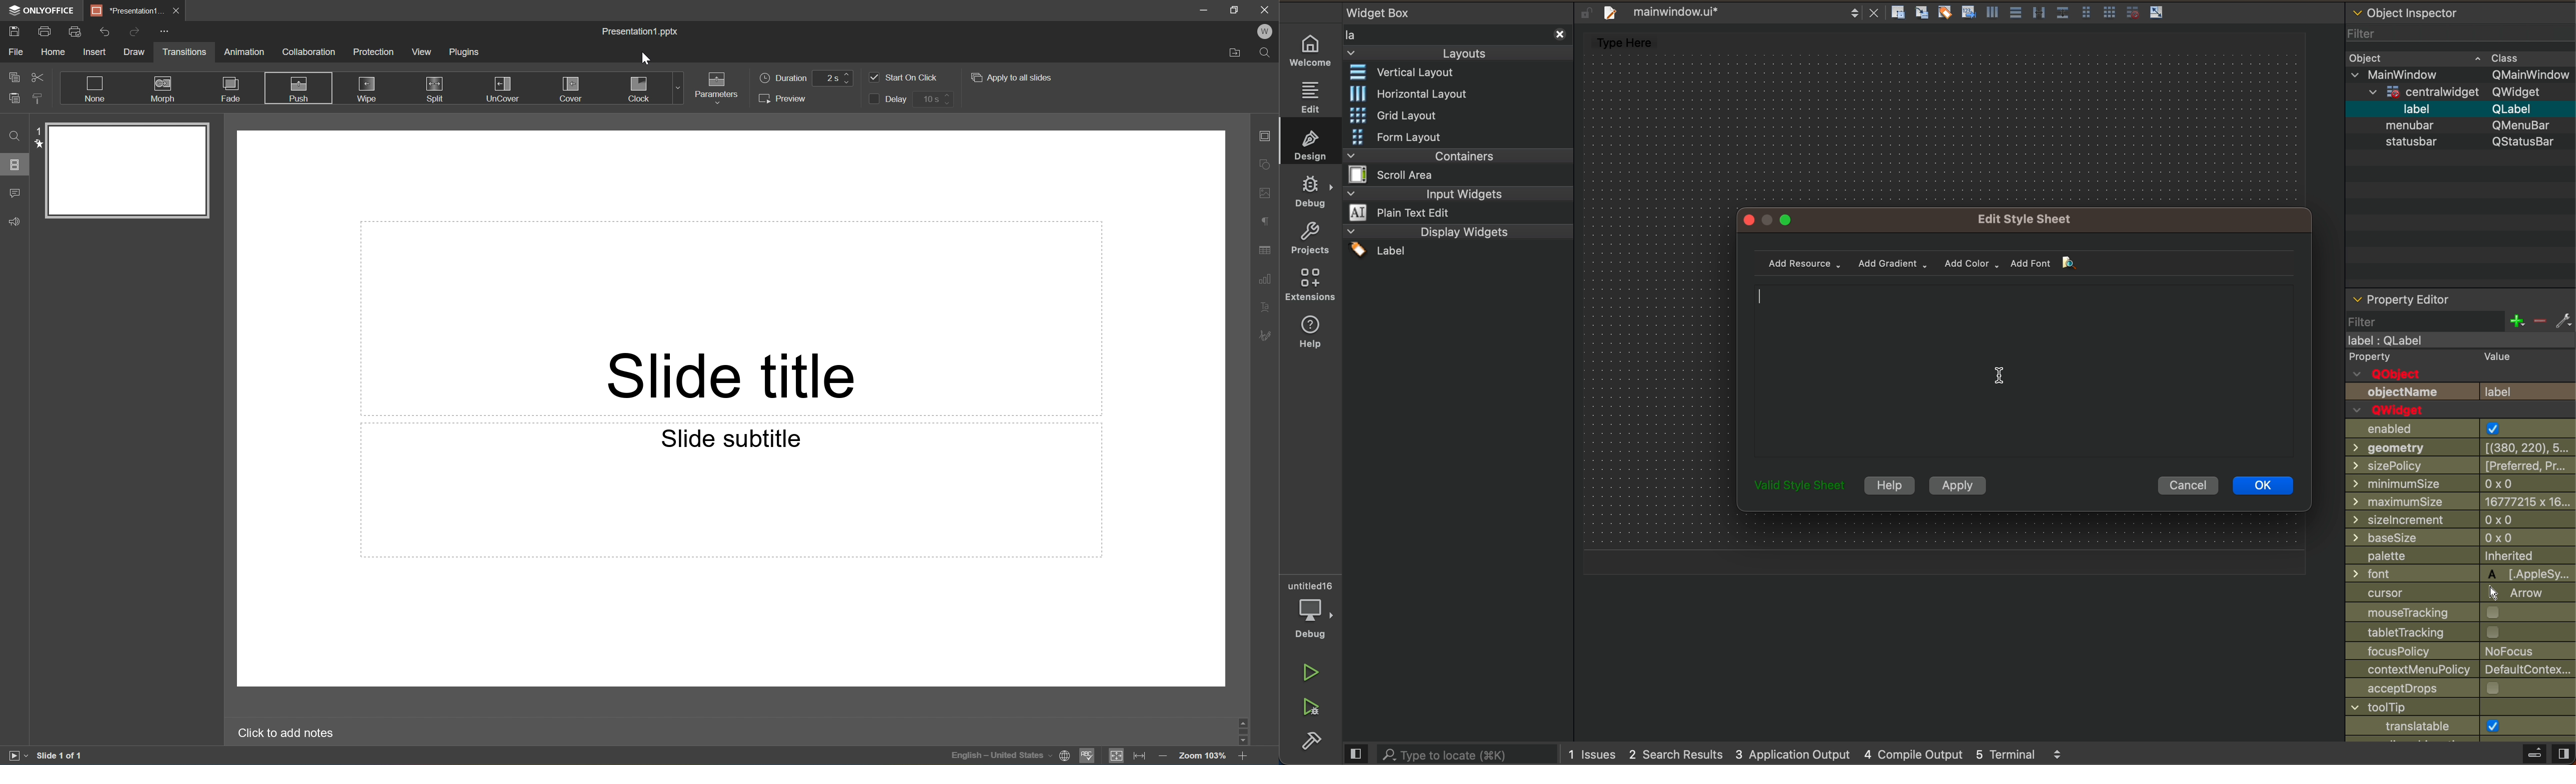 The image size is (2576, 784). I want to click on files, so click(2033, 14).